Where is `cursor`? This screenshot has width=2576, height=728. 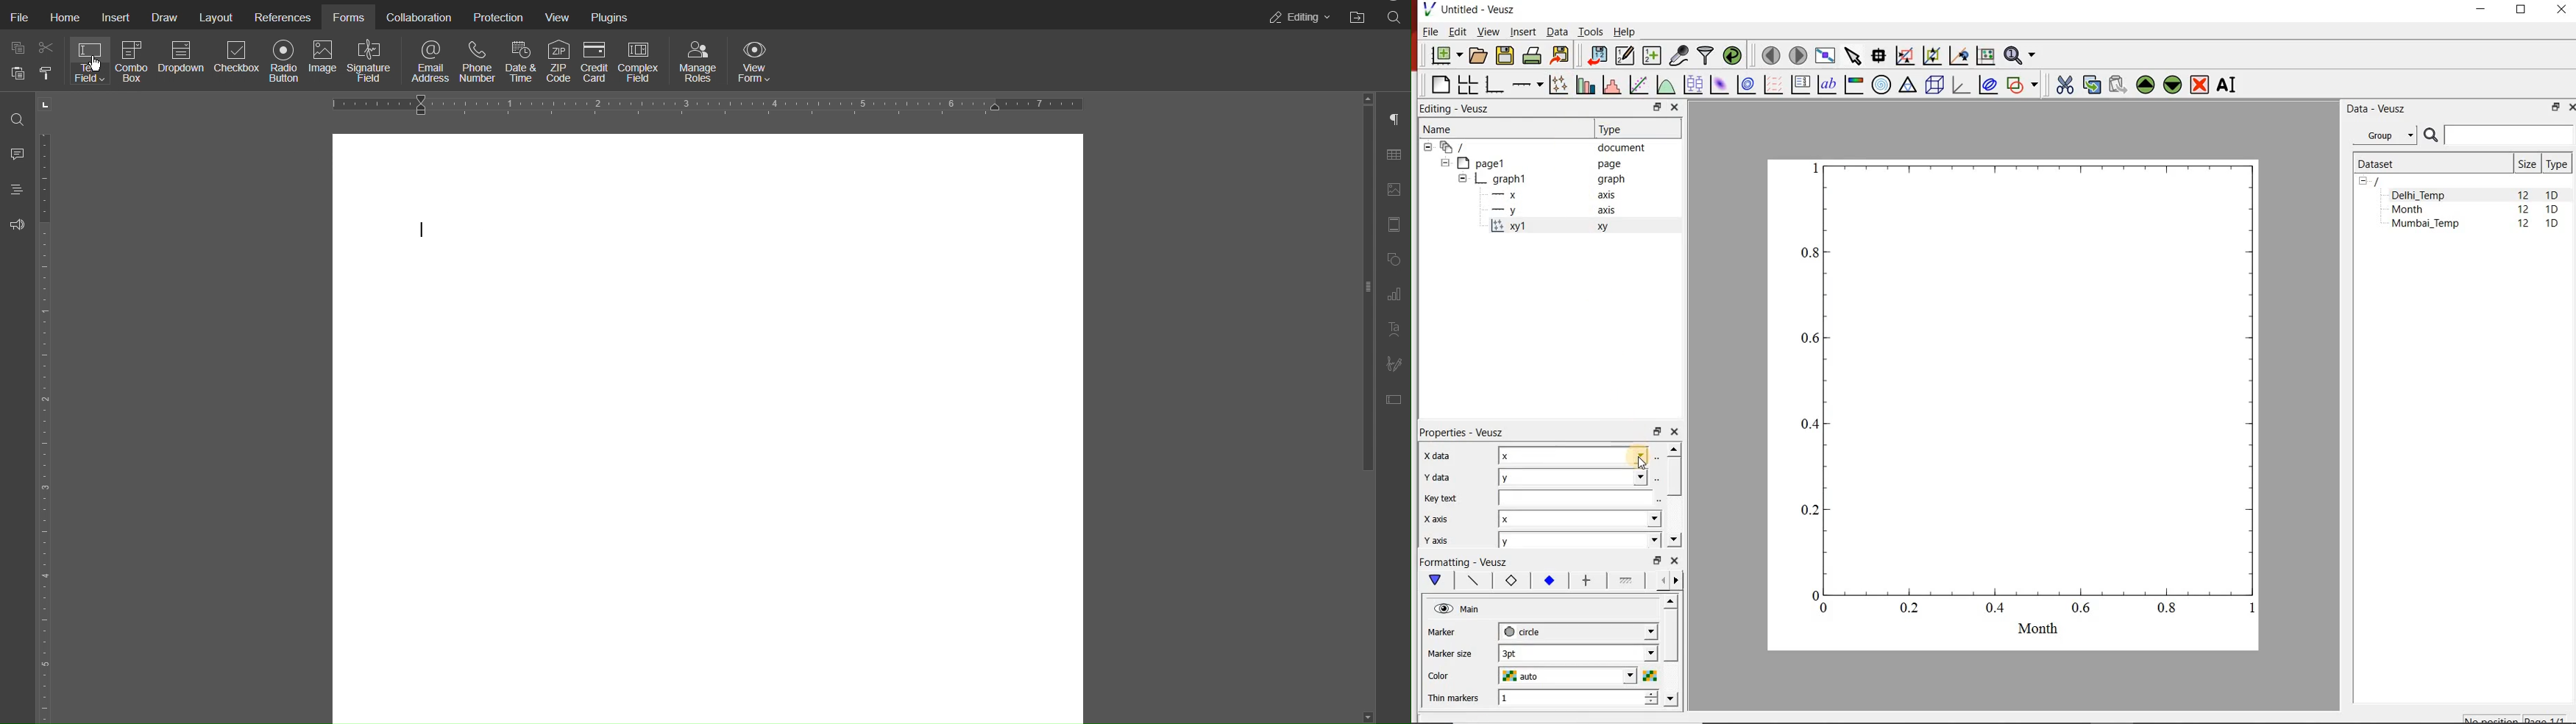
cursor is located at coordinates (1637, 456).